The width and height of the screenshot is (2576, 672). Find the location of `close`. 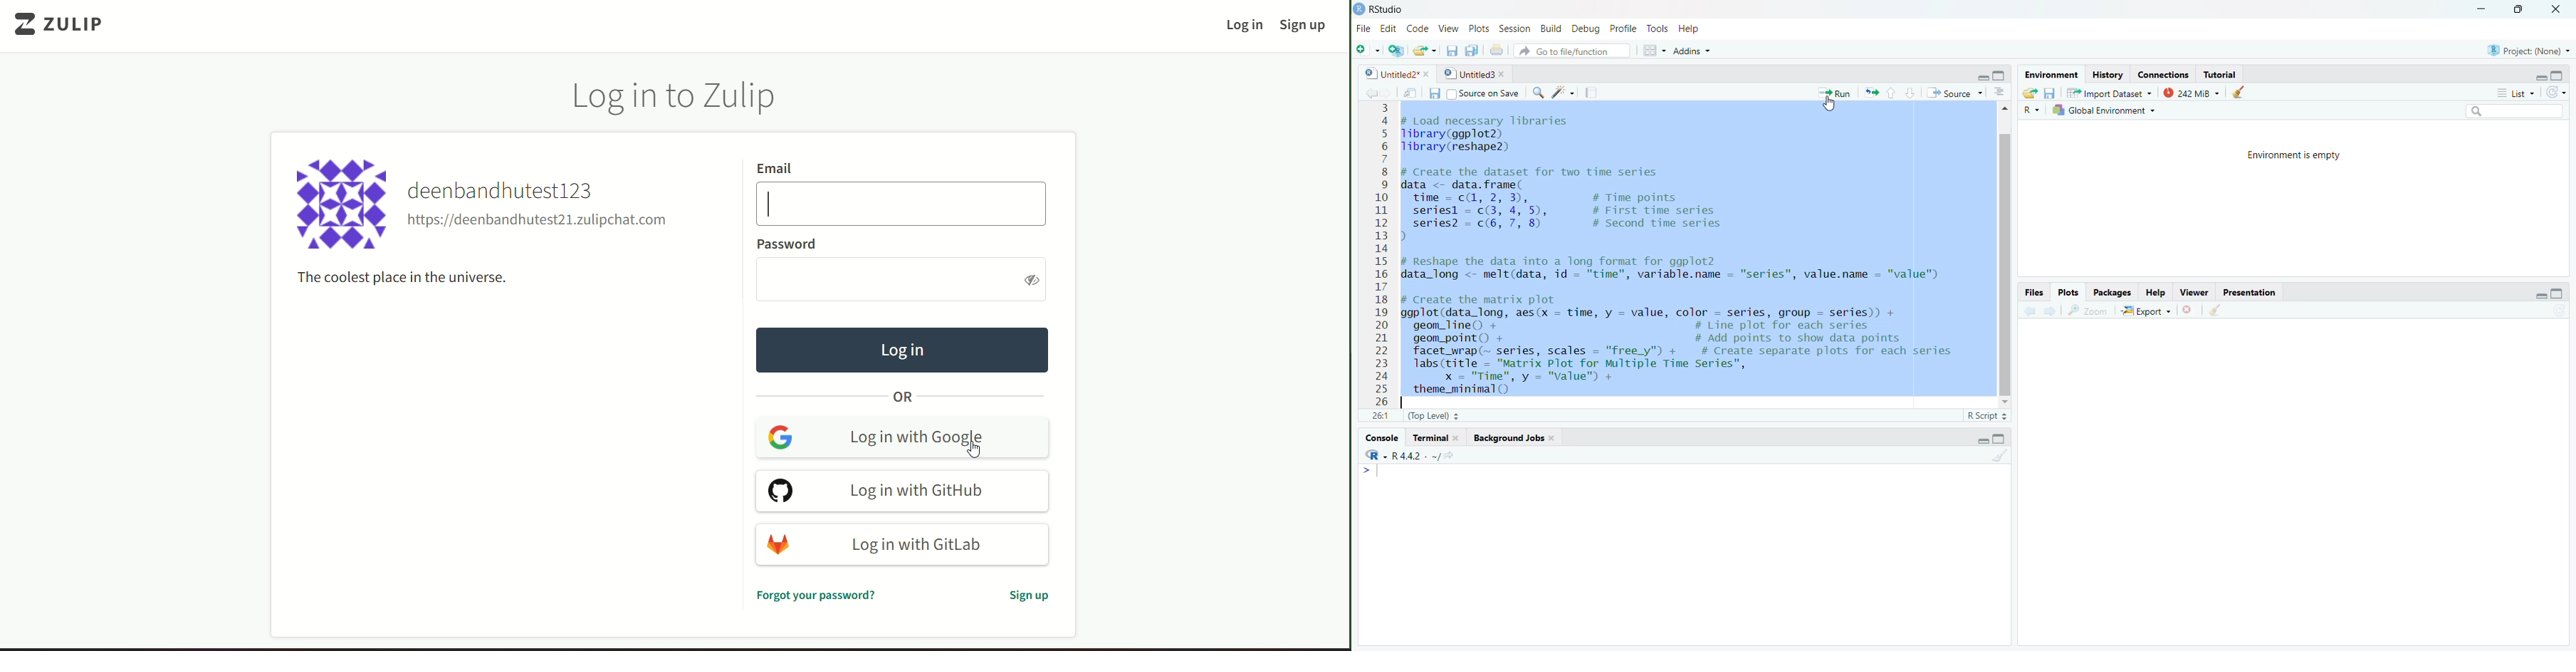

close is located at coordinates (1429, 74).